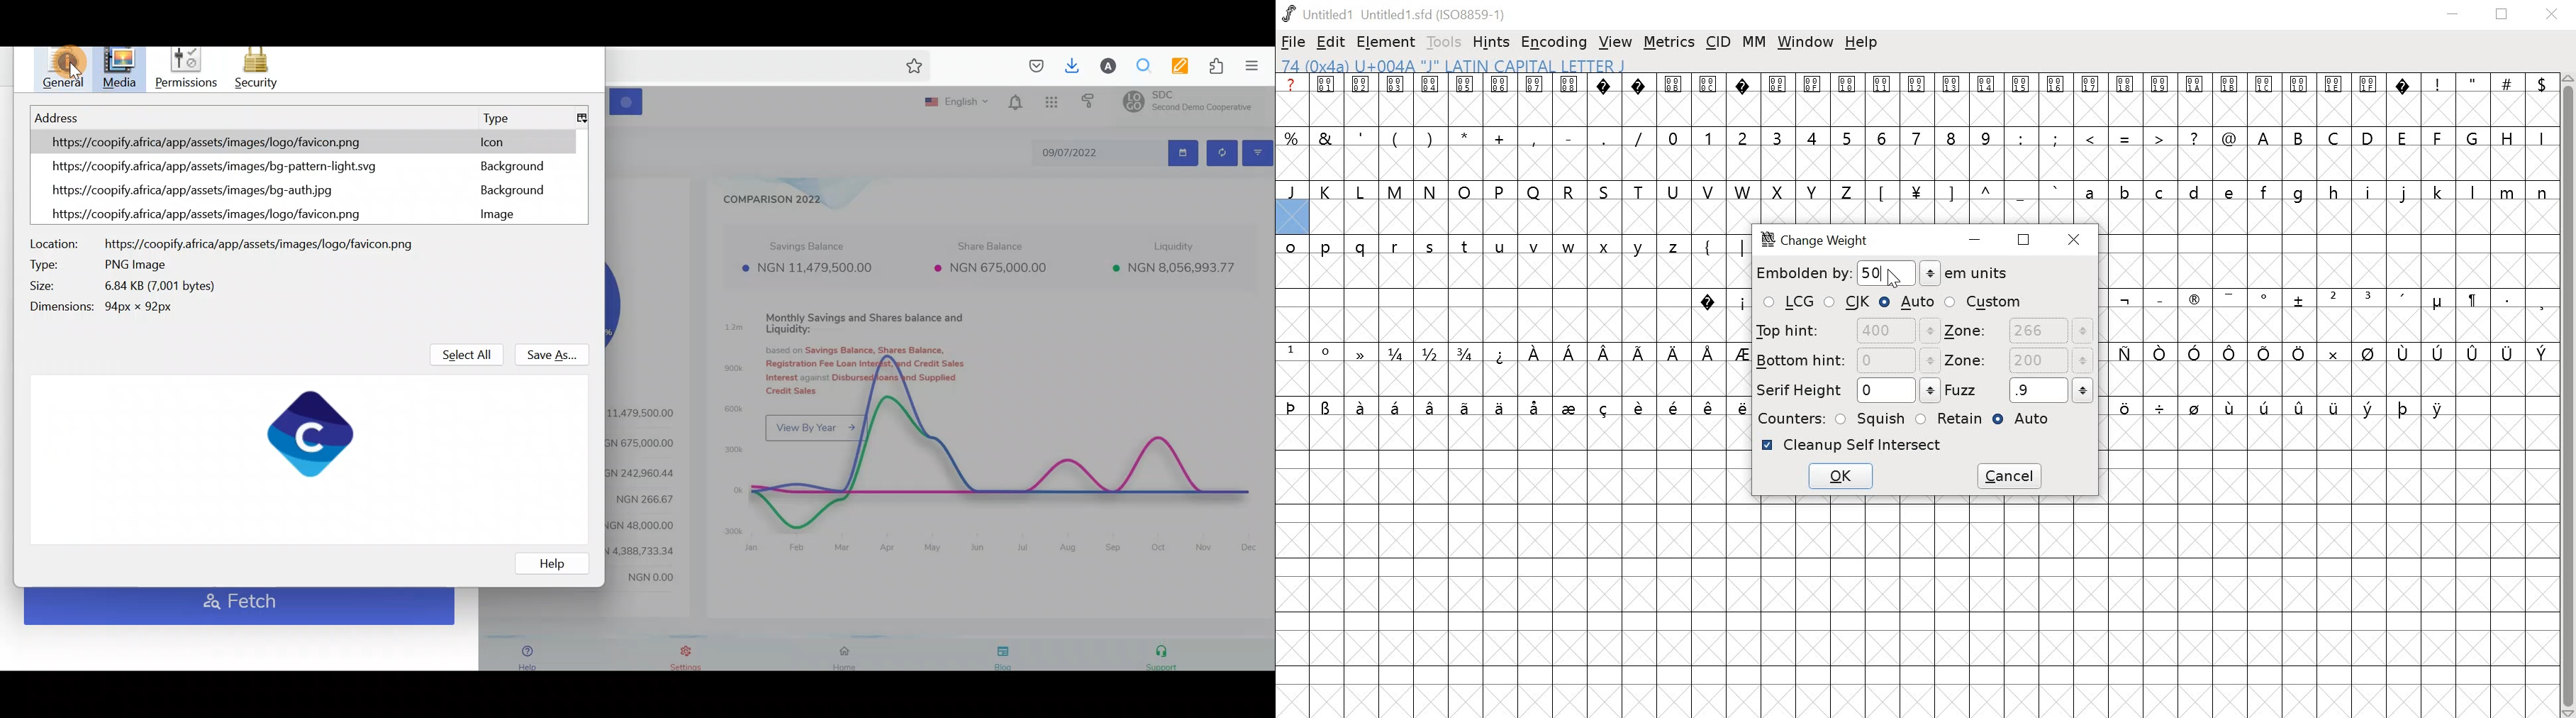  I want to click on ENCODING, so click(1554, 43).